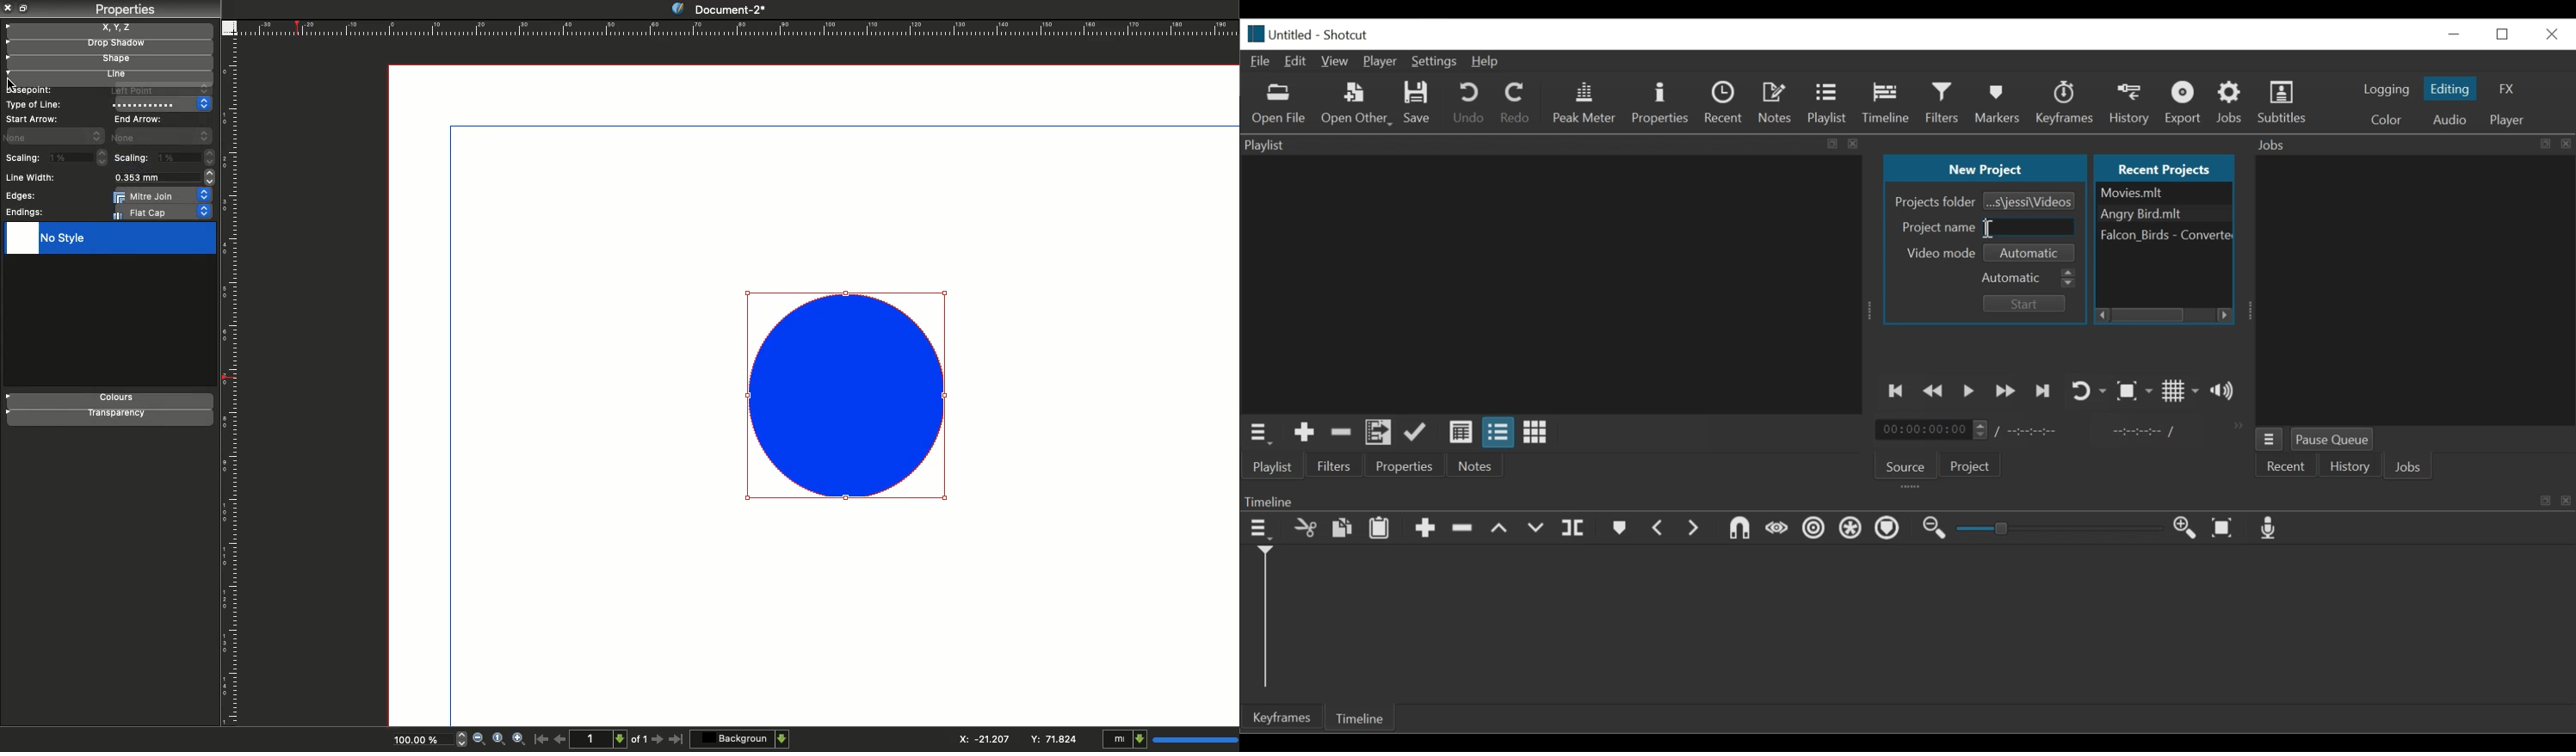 Image resolution: width=2576 pixels, height=756 pixels. What do you see at coordinates (2451, 120) in the screenshot?
I see `Audio` at bounding box center [2451, 120].